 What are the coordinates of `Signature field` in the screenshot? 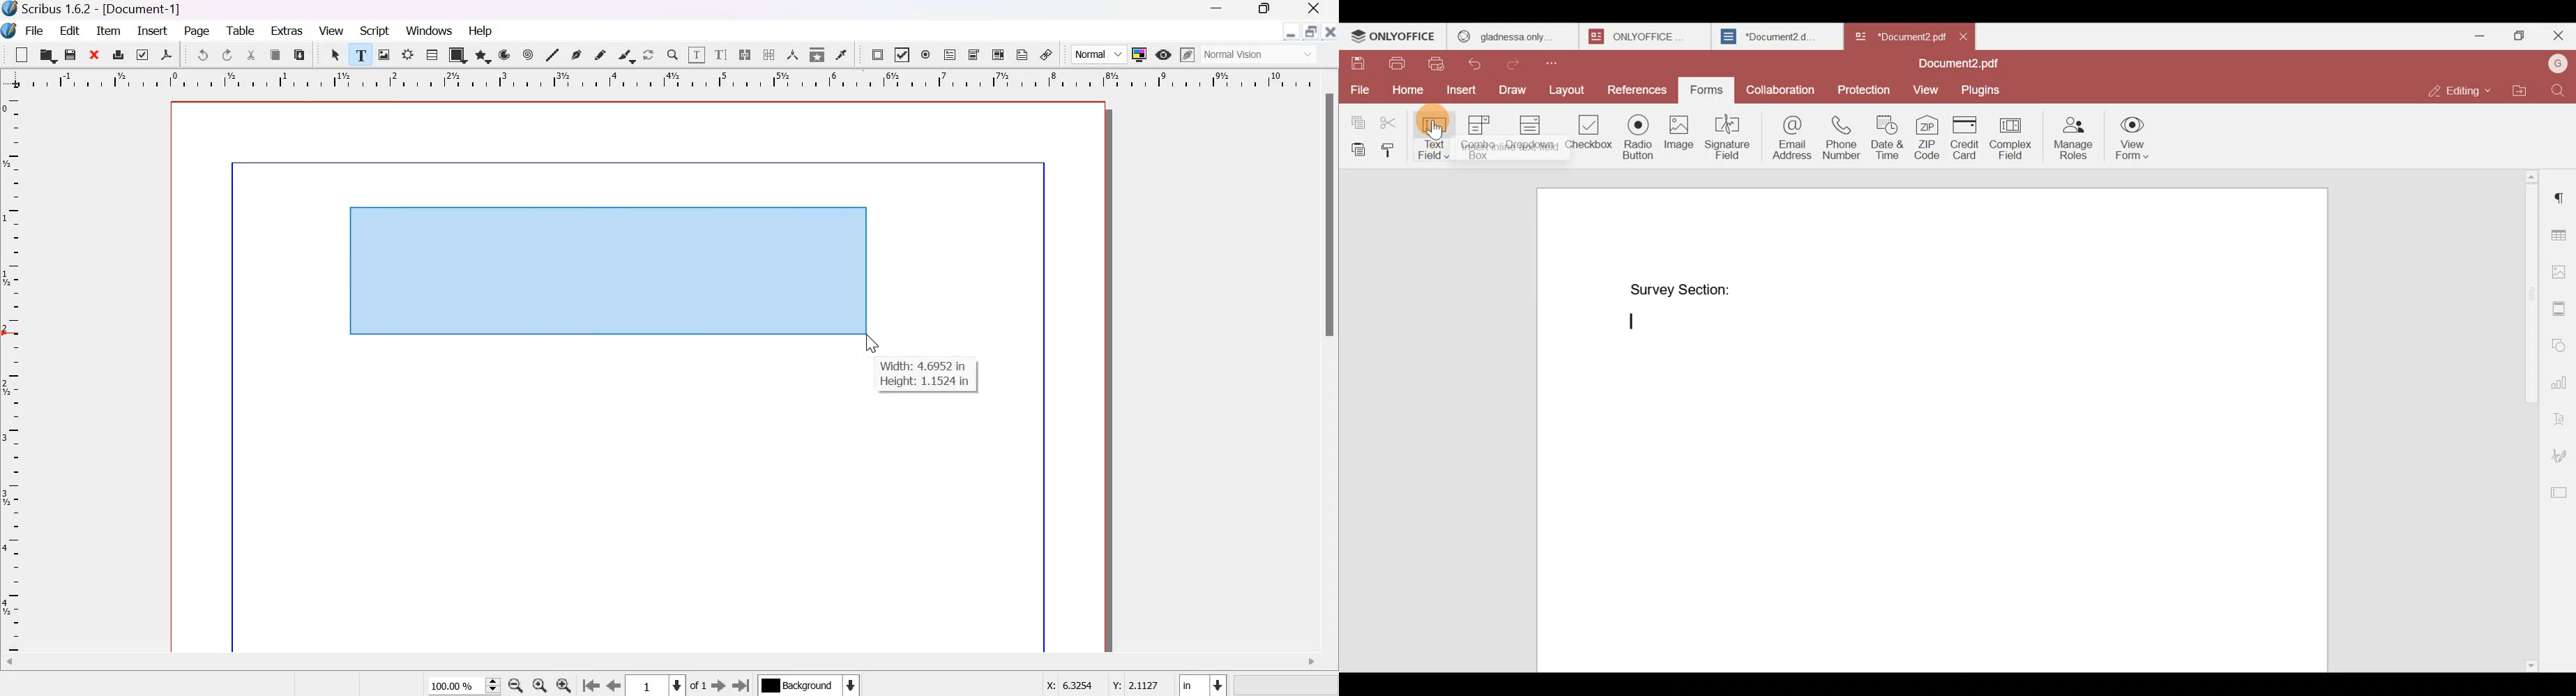 It's located at (1731, 136).